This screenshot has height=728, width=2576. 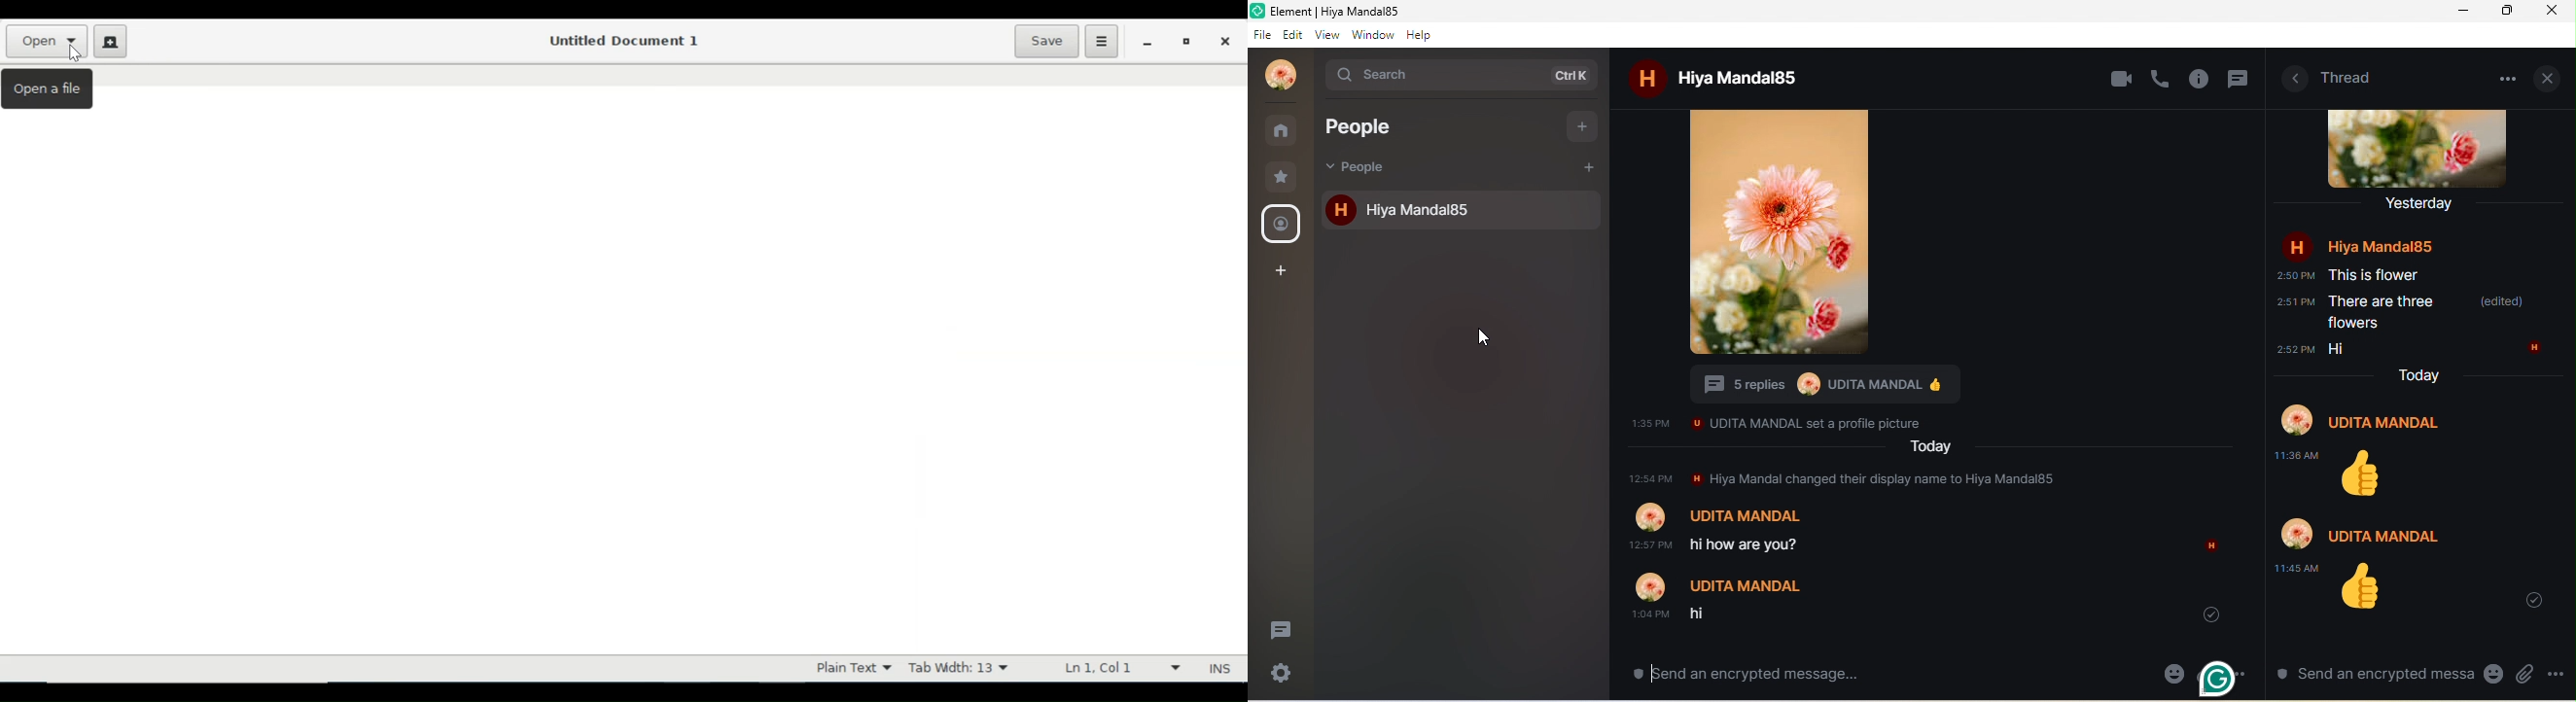 What do you see at coordinates (2299, 245) in the screenshot?
I see `H` at bounding box center [2299, 245].